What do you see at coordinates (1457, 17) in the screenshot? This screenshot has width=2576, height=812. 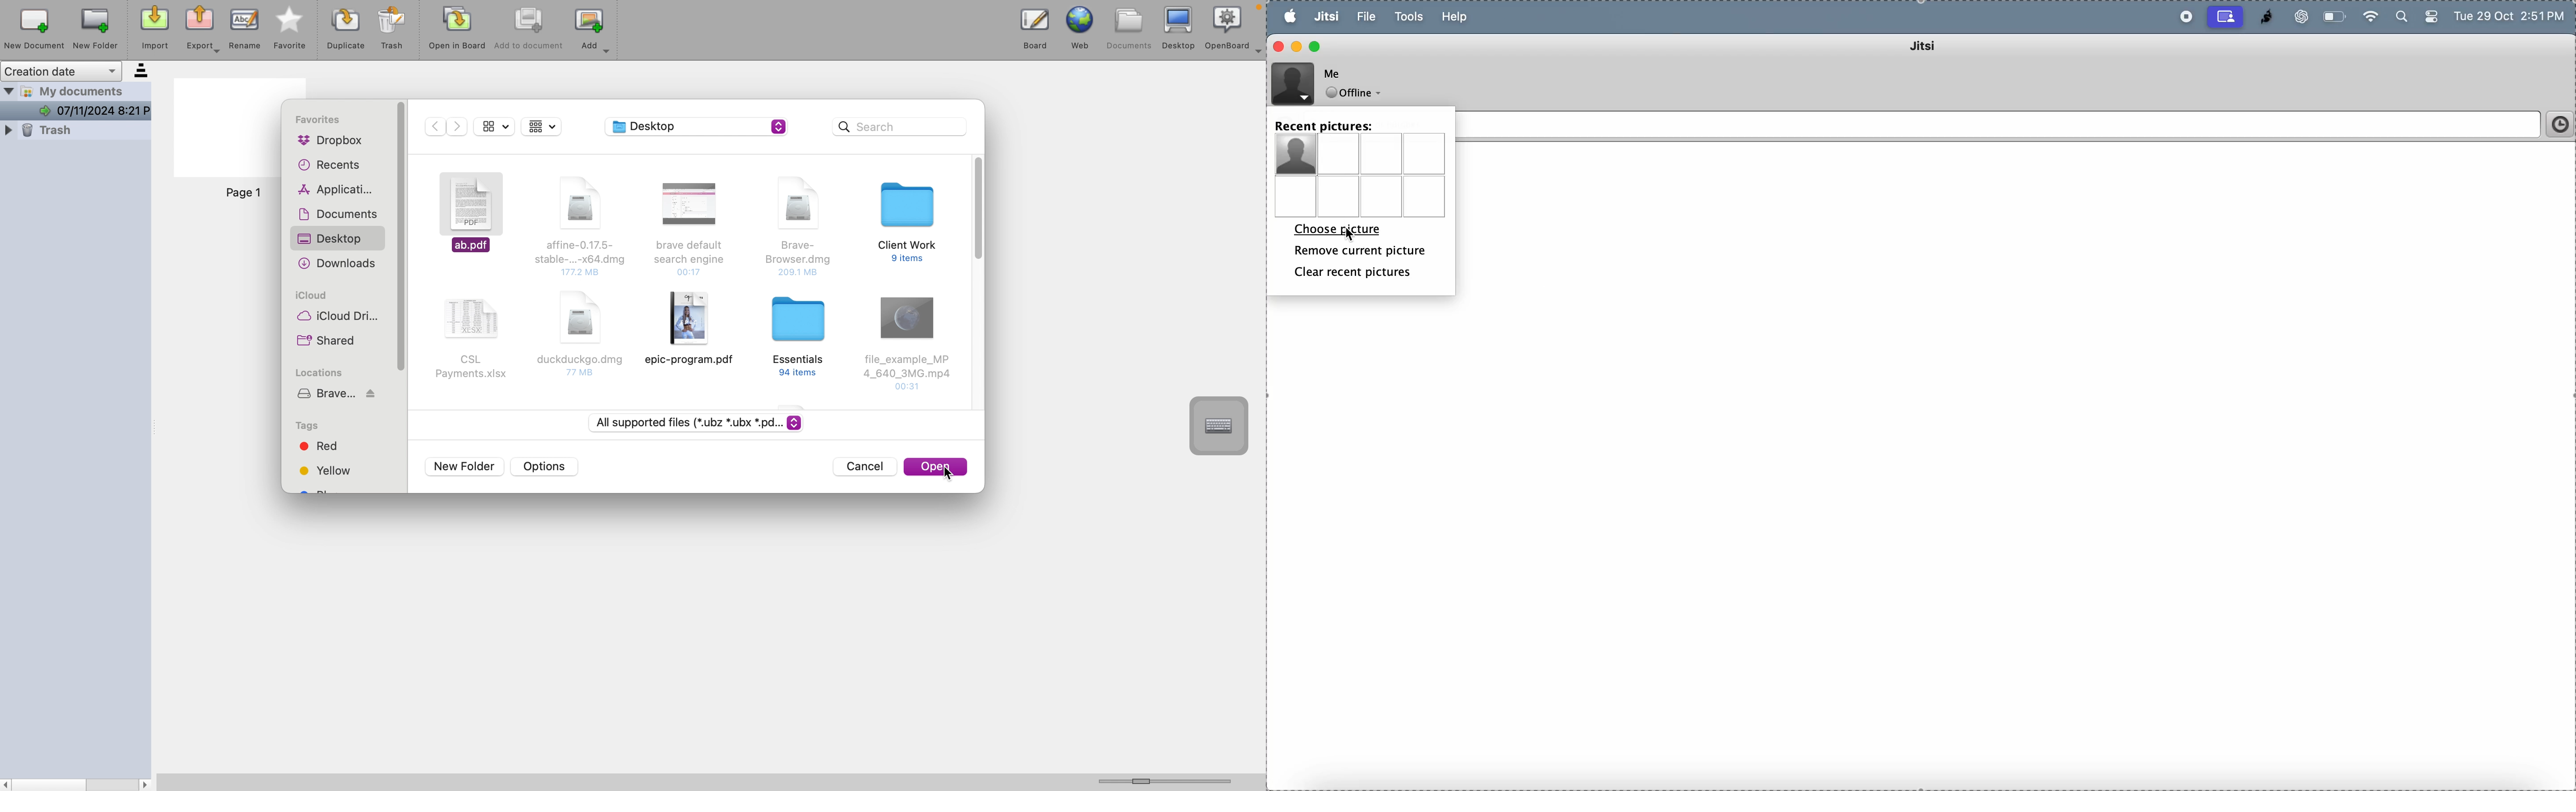 I see `help` at bounding box center [1457, 17].